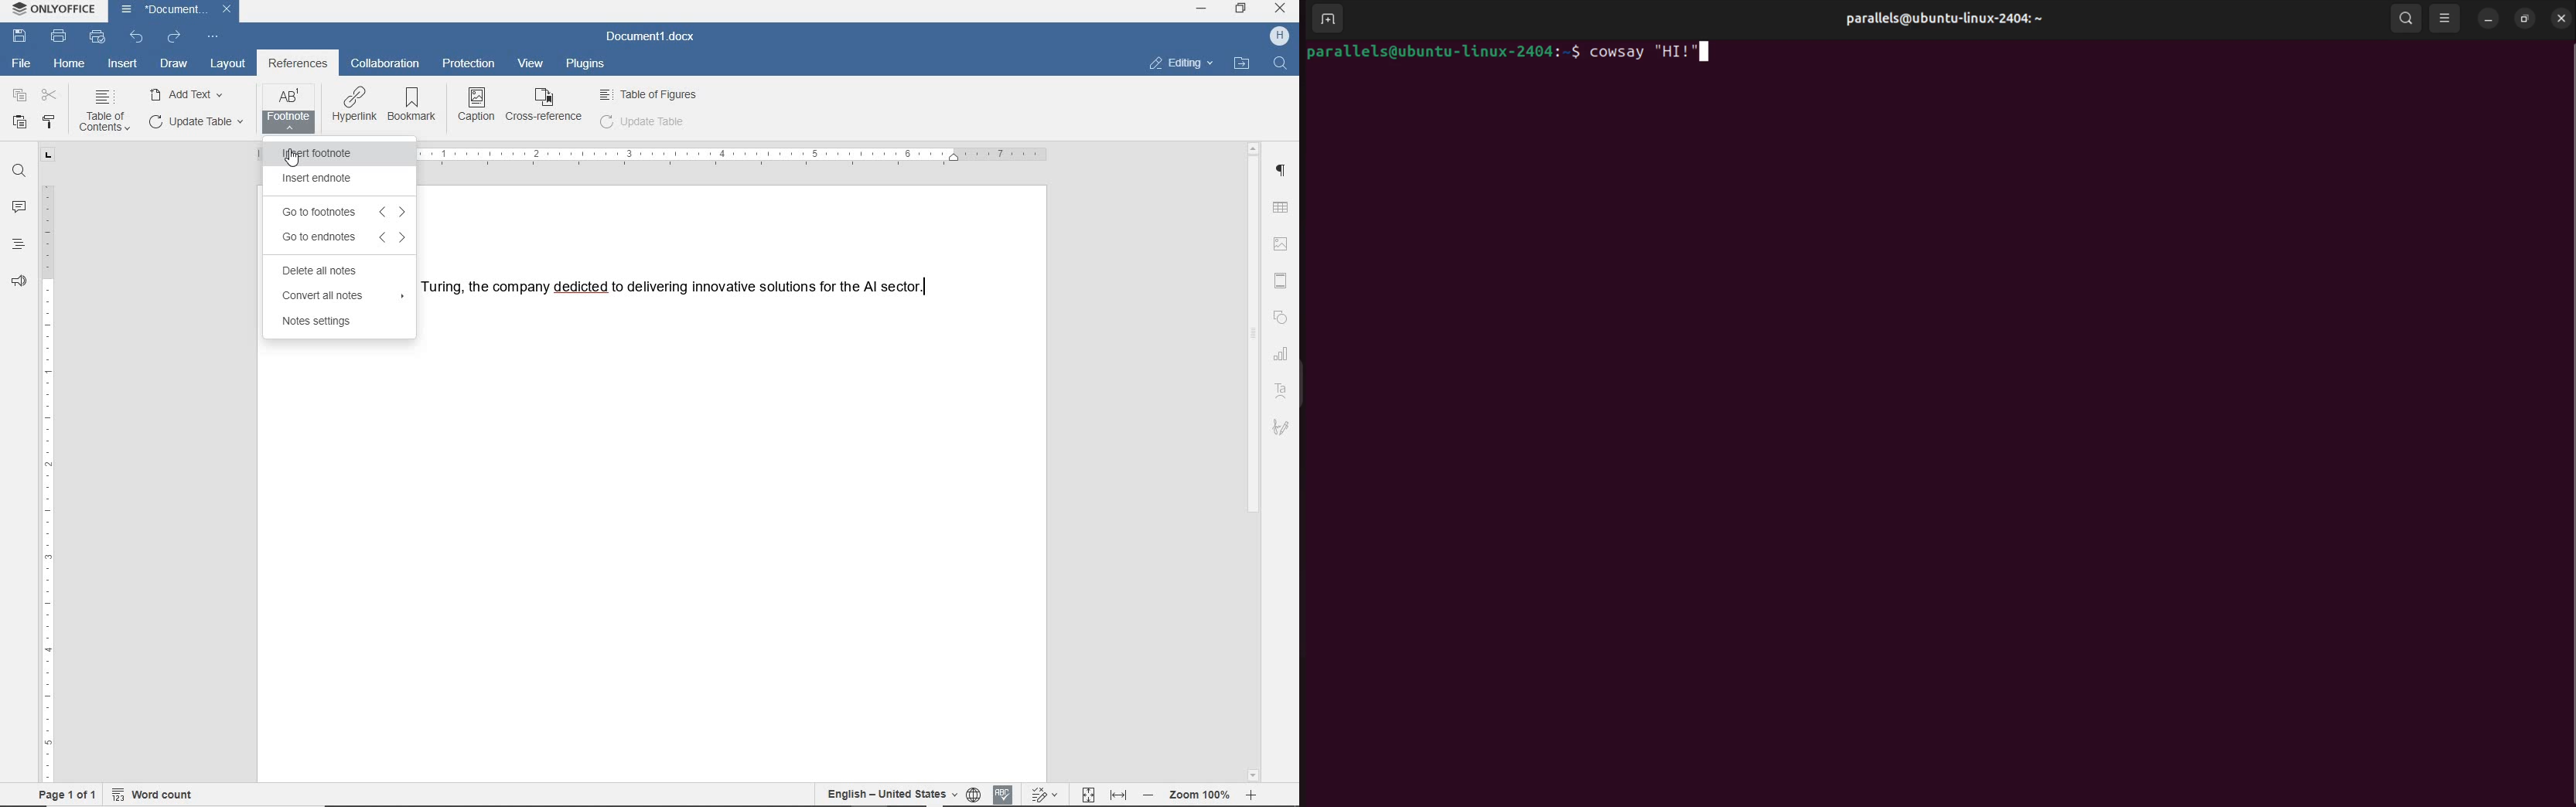  I want to click on paste, so click(18, 123).